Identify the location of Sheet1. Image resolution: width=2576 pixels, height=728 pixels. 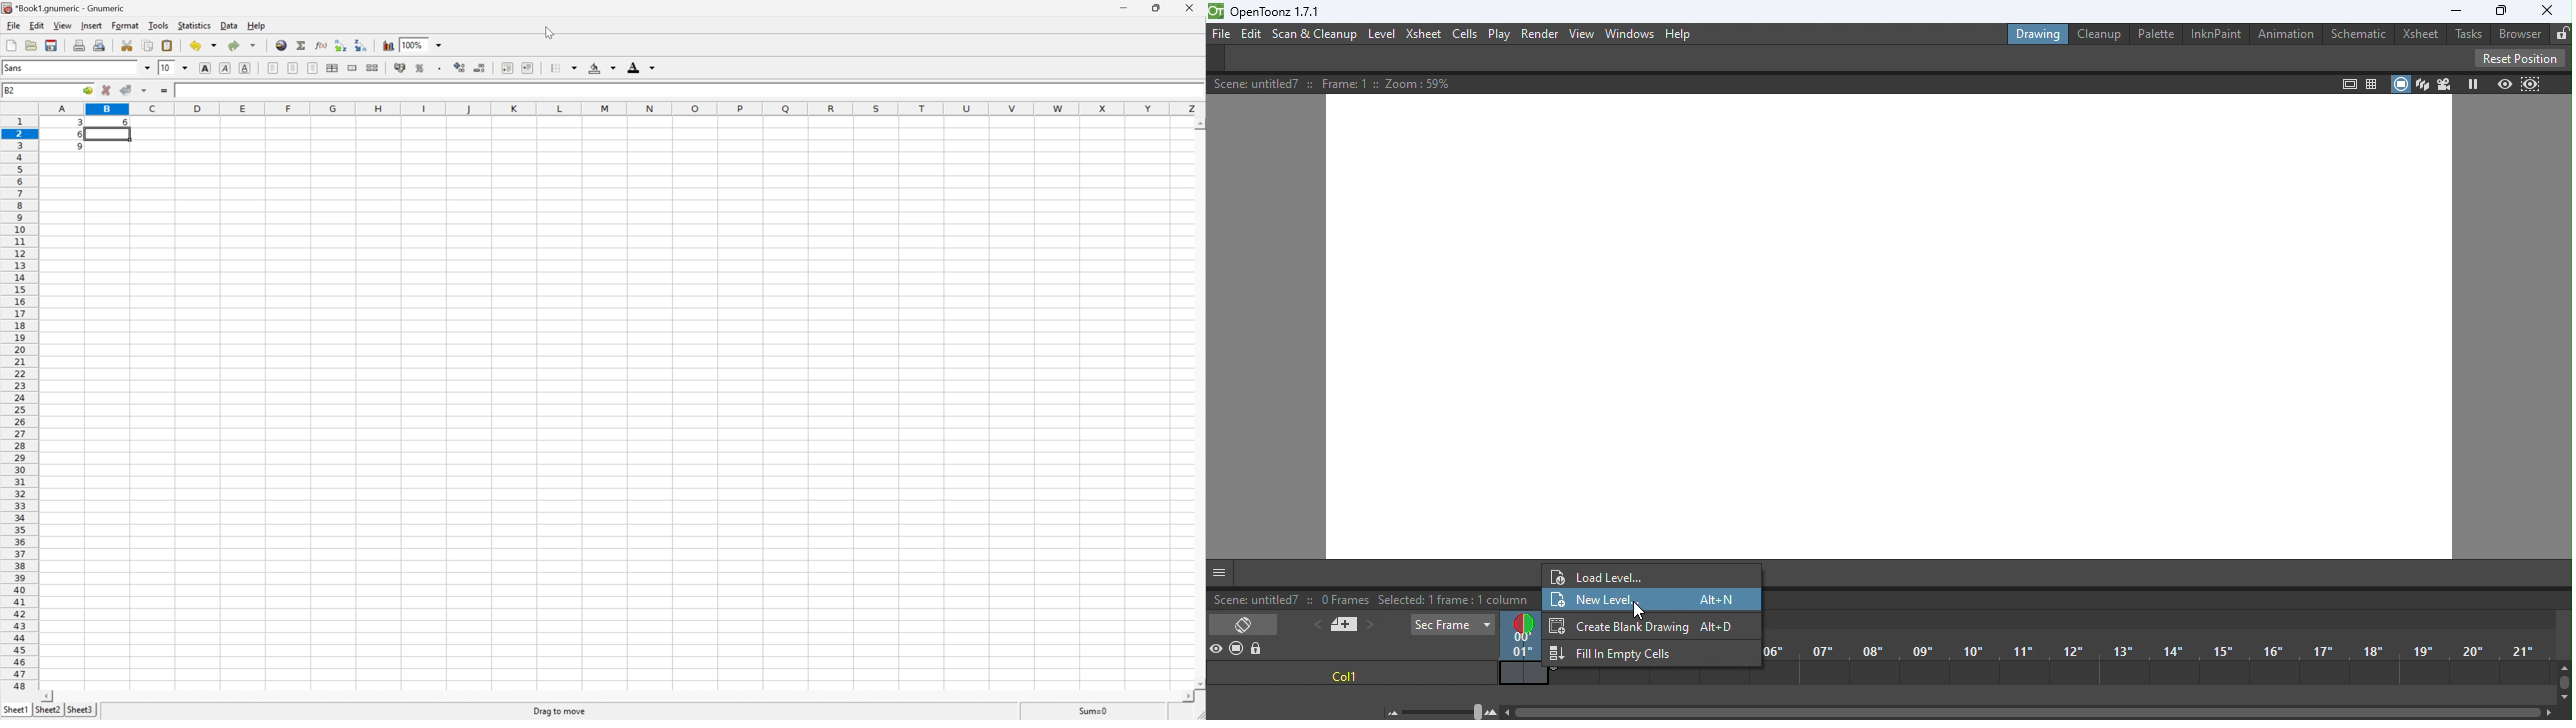
(15, 709).